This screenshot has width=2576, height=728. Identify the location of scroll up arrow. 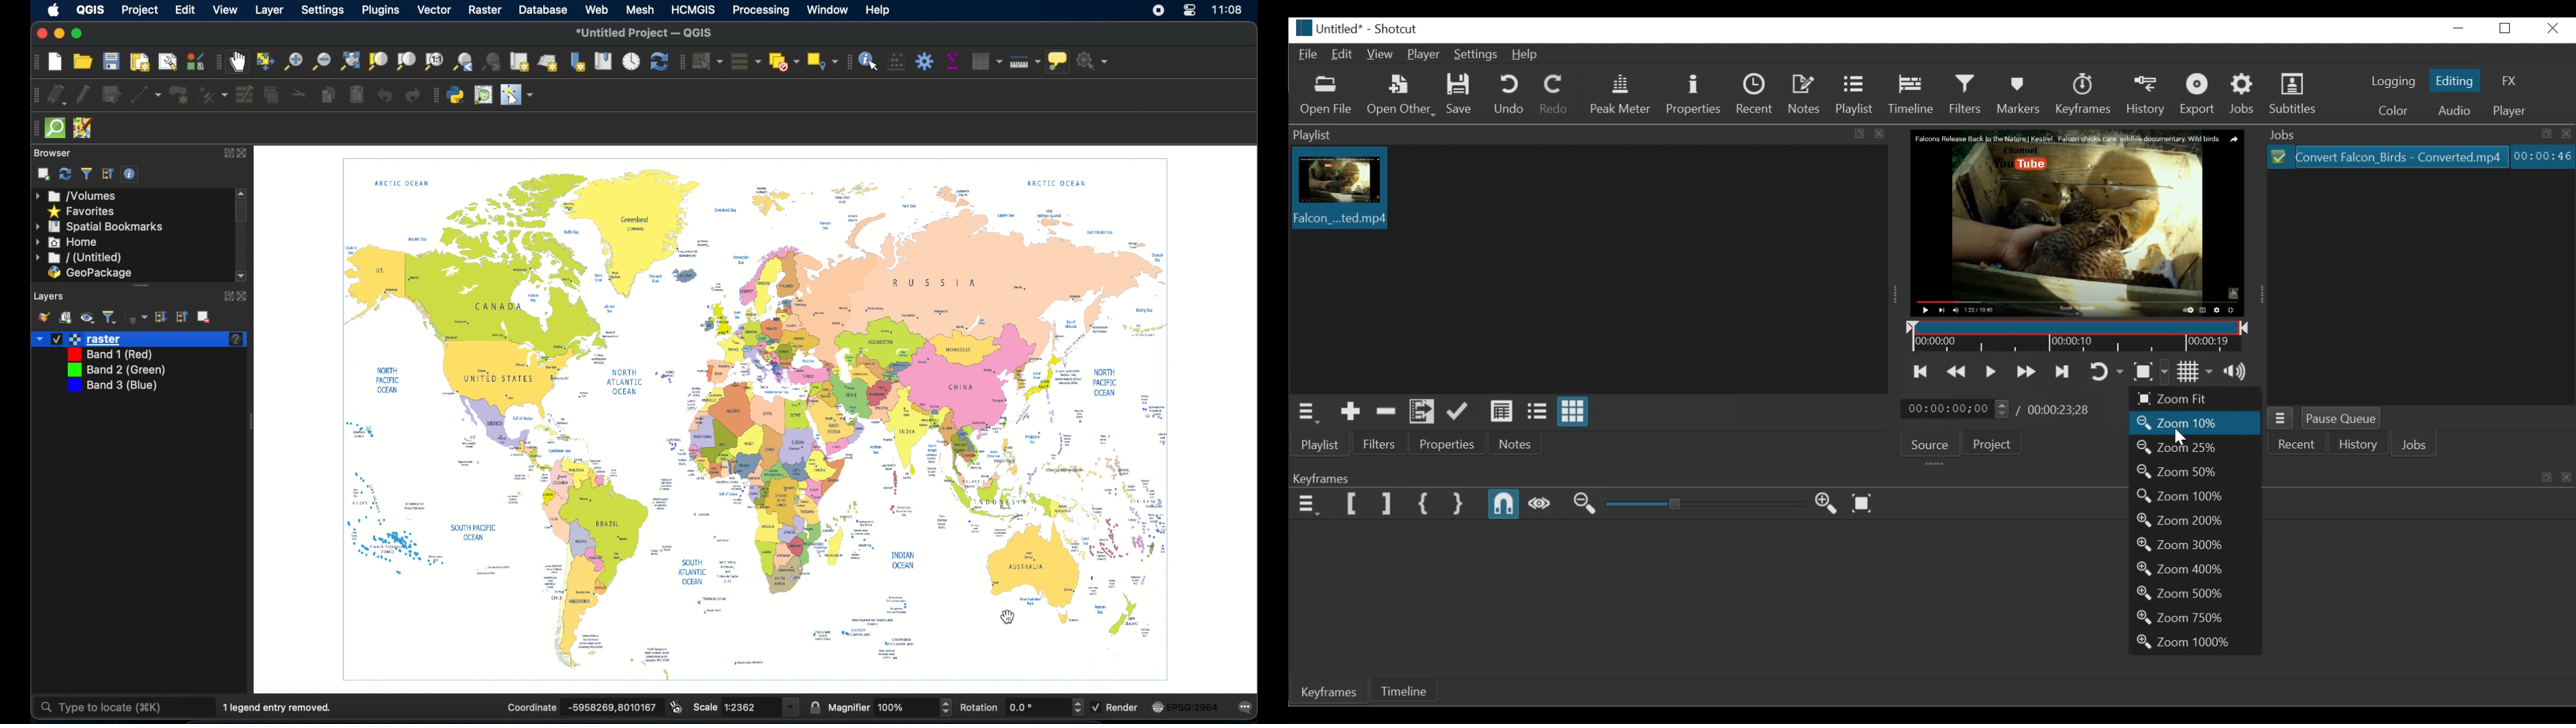
(243, 192).